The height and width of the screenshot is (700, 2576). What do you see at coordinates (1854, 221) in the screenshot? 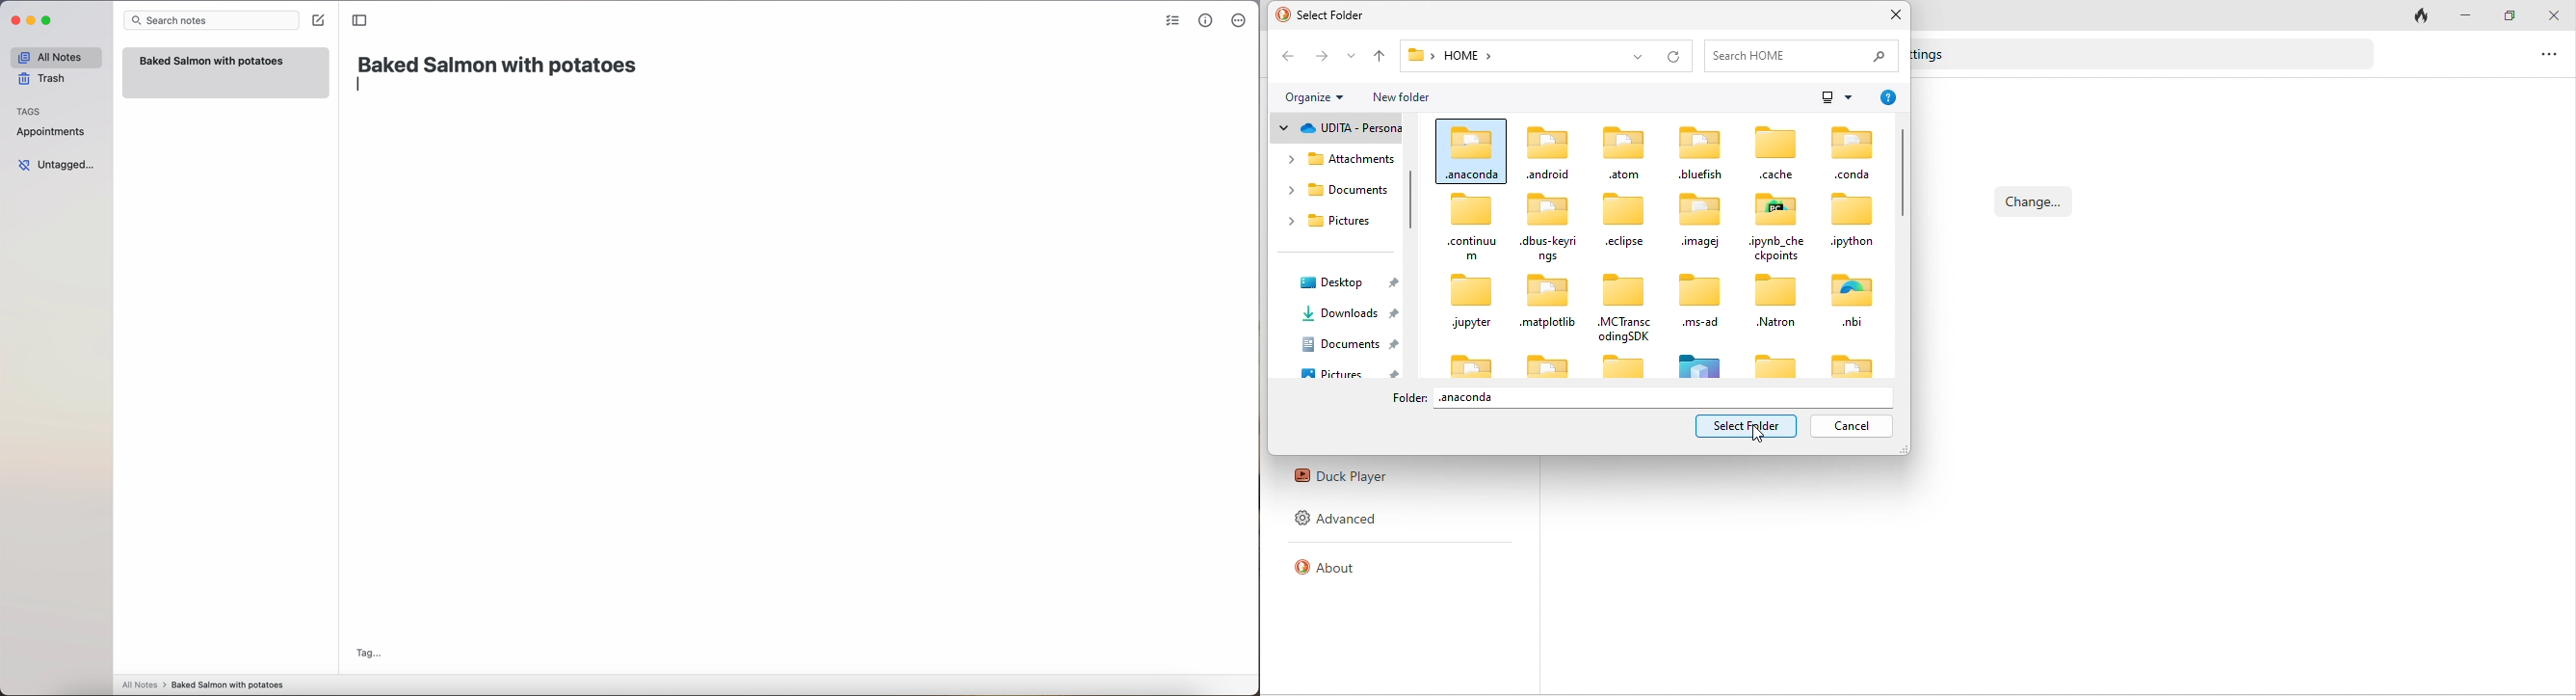
I see `.ipython` at bounding box center [1854, 221].